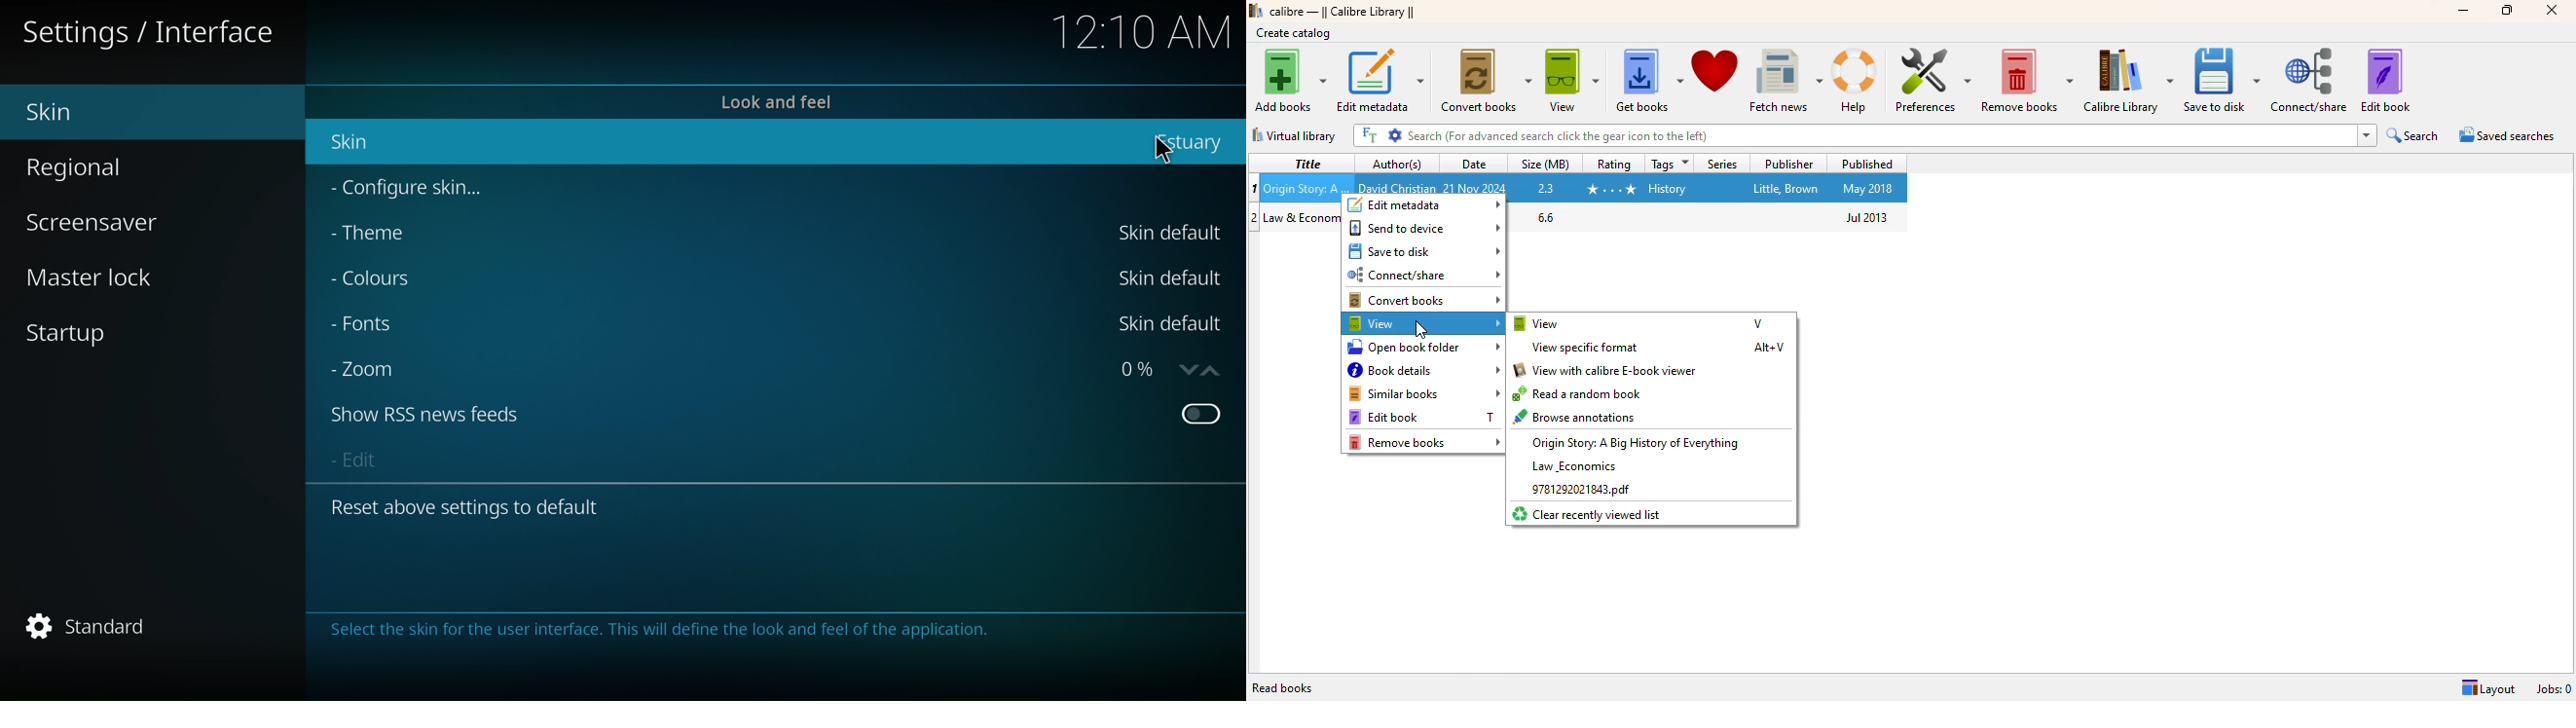 The width and height of the screenshot is (2576, 728). Describe the element at coordinates (1423, 370) in the screenshot. I see `book details` at that location.